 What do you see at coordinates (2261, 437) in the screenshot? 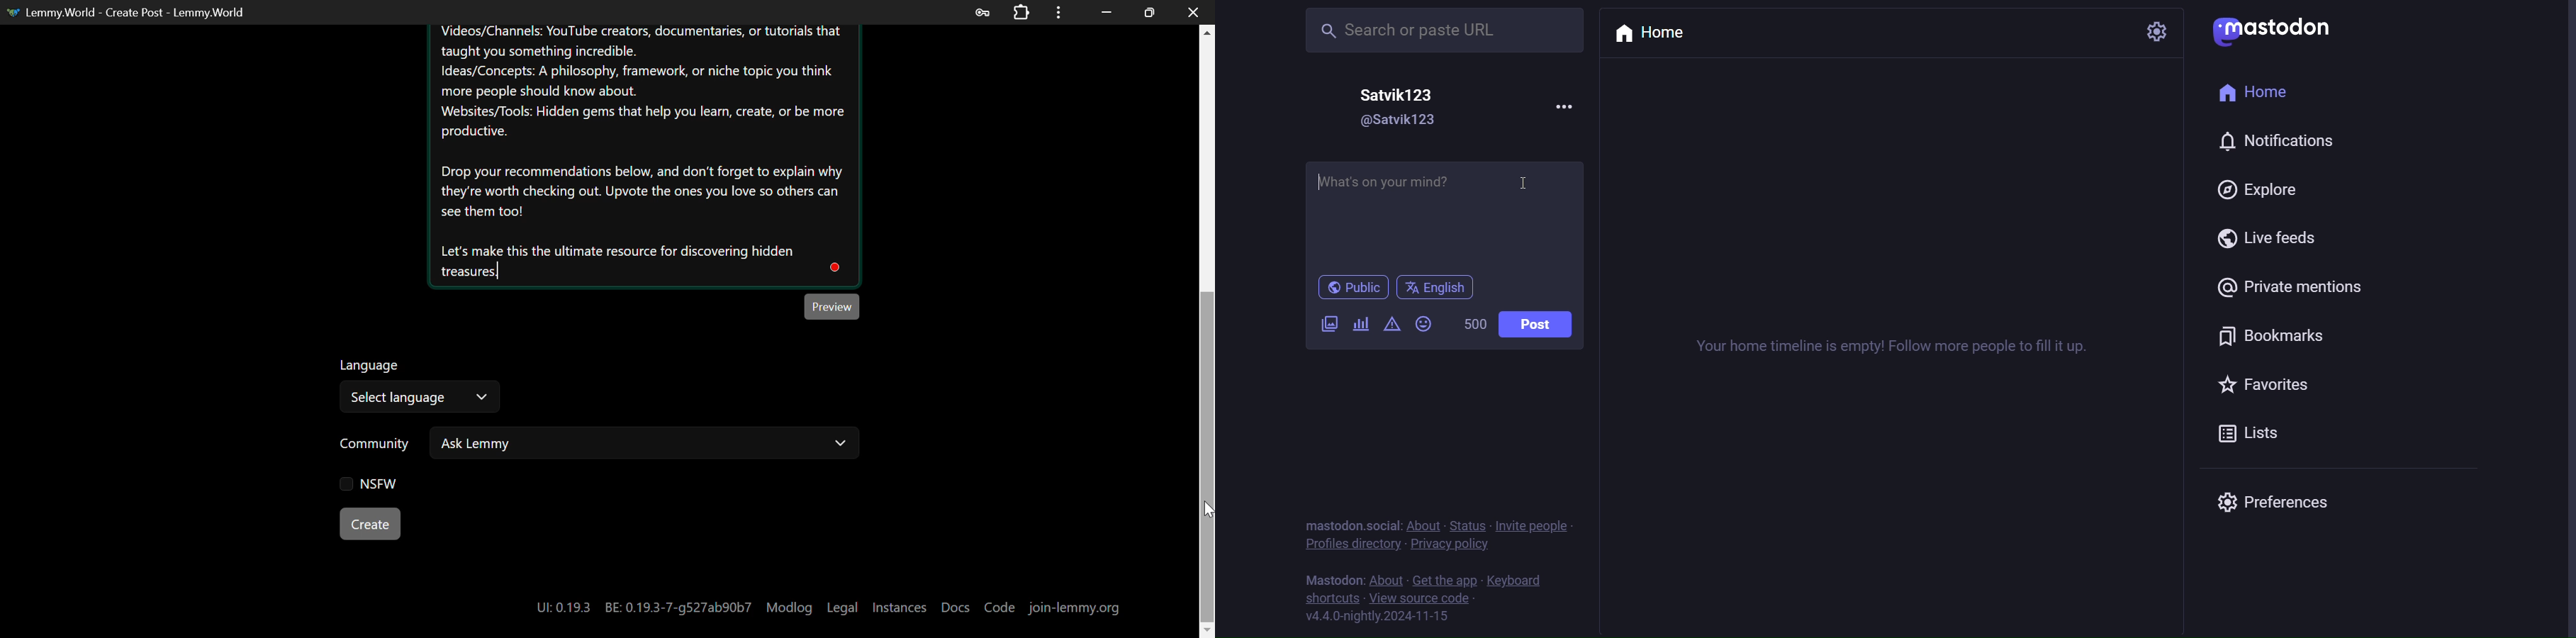
I see `lists` at bounding box center [2261, 437].